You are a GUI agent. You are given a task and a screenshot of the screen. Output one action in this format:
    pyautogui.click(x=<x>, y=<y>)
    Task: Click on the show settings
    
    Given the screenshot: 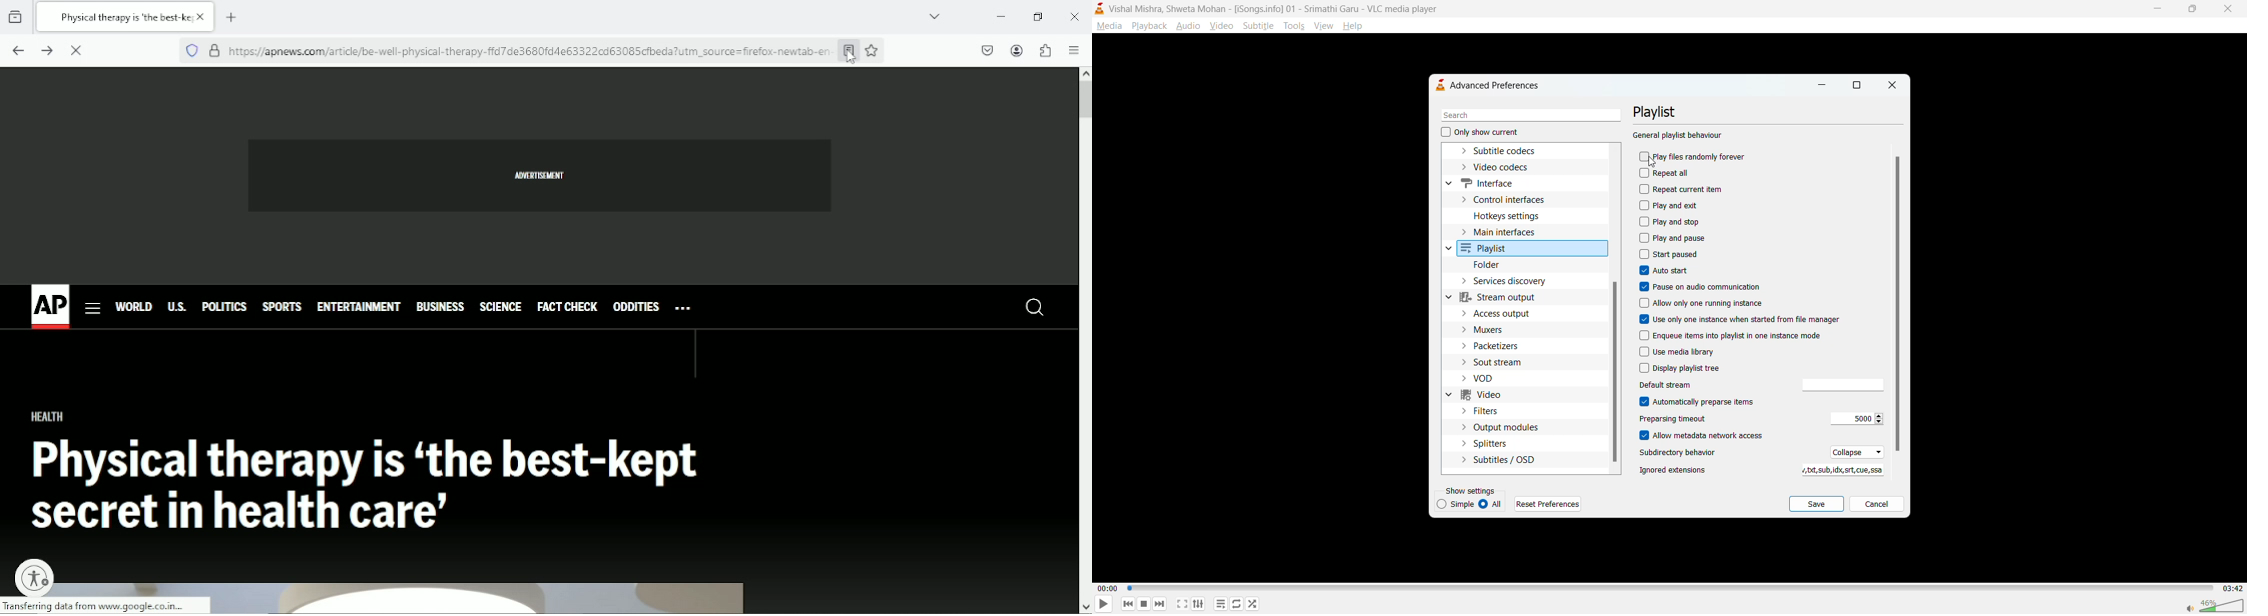 What is the action you would take?
    pyautogui.click(x=1473, y=490)
    